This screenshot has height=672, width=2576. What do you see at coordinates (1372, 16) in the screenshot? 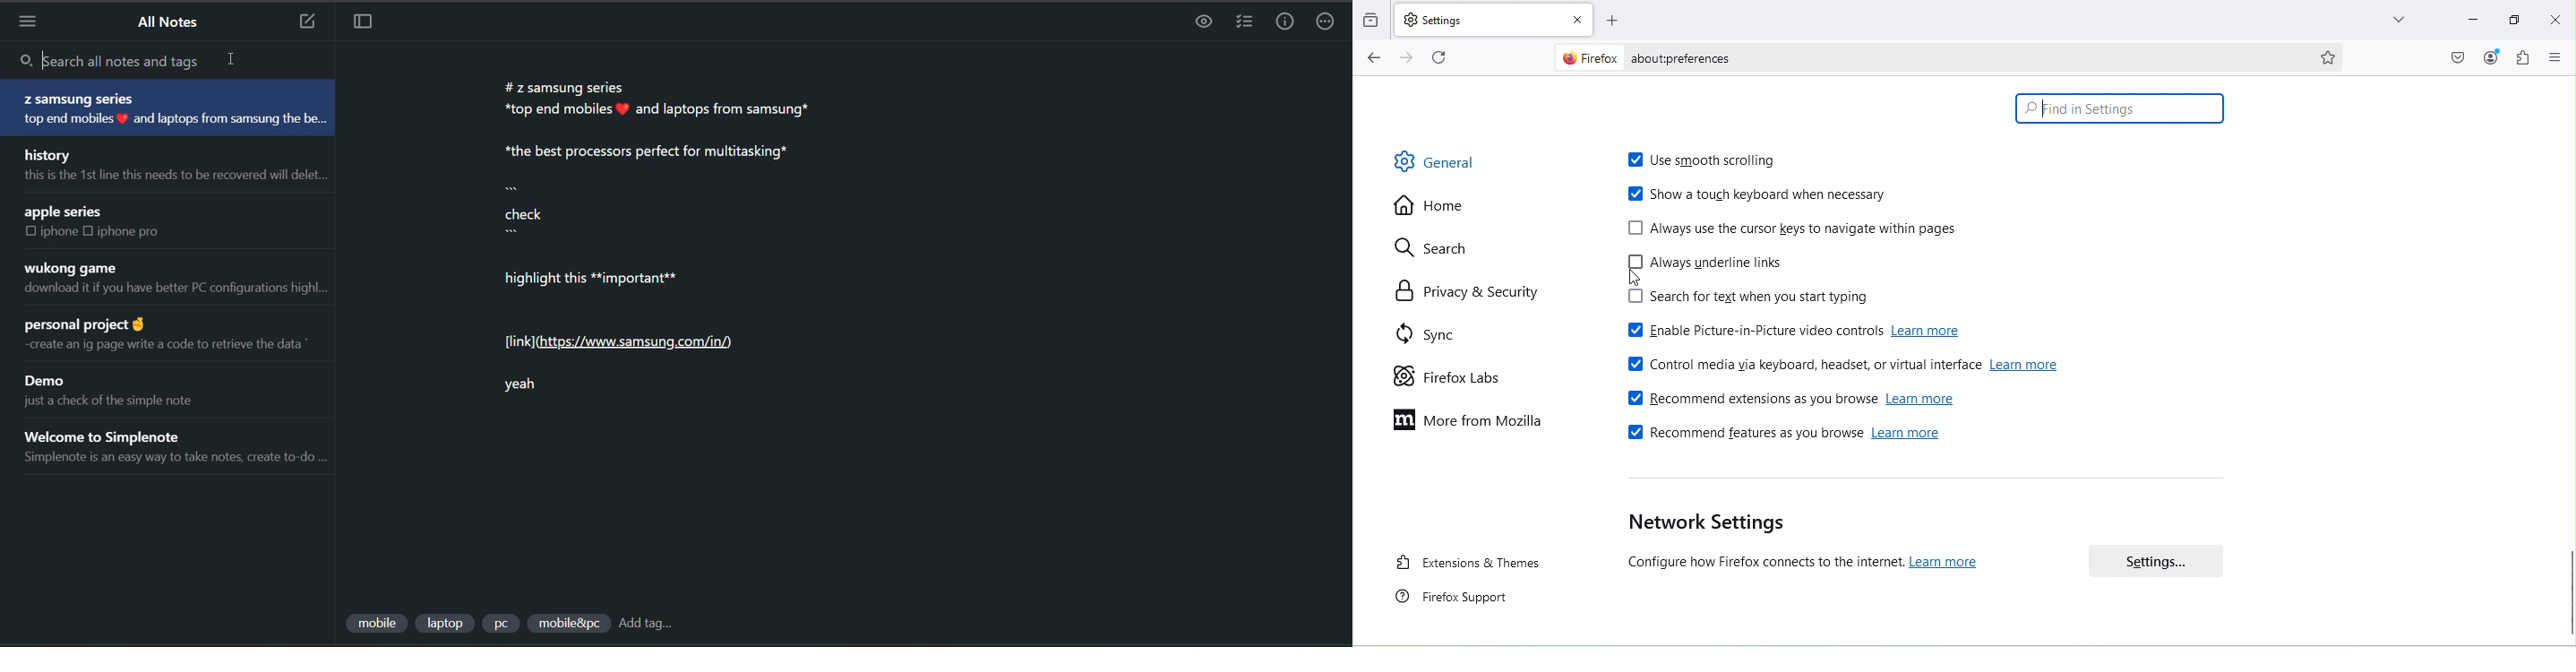
I see `View recent browsing across windows and devices` at bounding box center [1372, 16].